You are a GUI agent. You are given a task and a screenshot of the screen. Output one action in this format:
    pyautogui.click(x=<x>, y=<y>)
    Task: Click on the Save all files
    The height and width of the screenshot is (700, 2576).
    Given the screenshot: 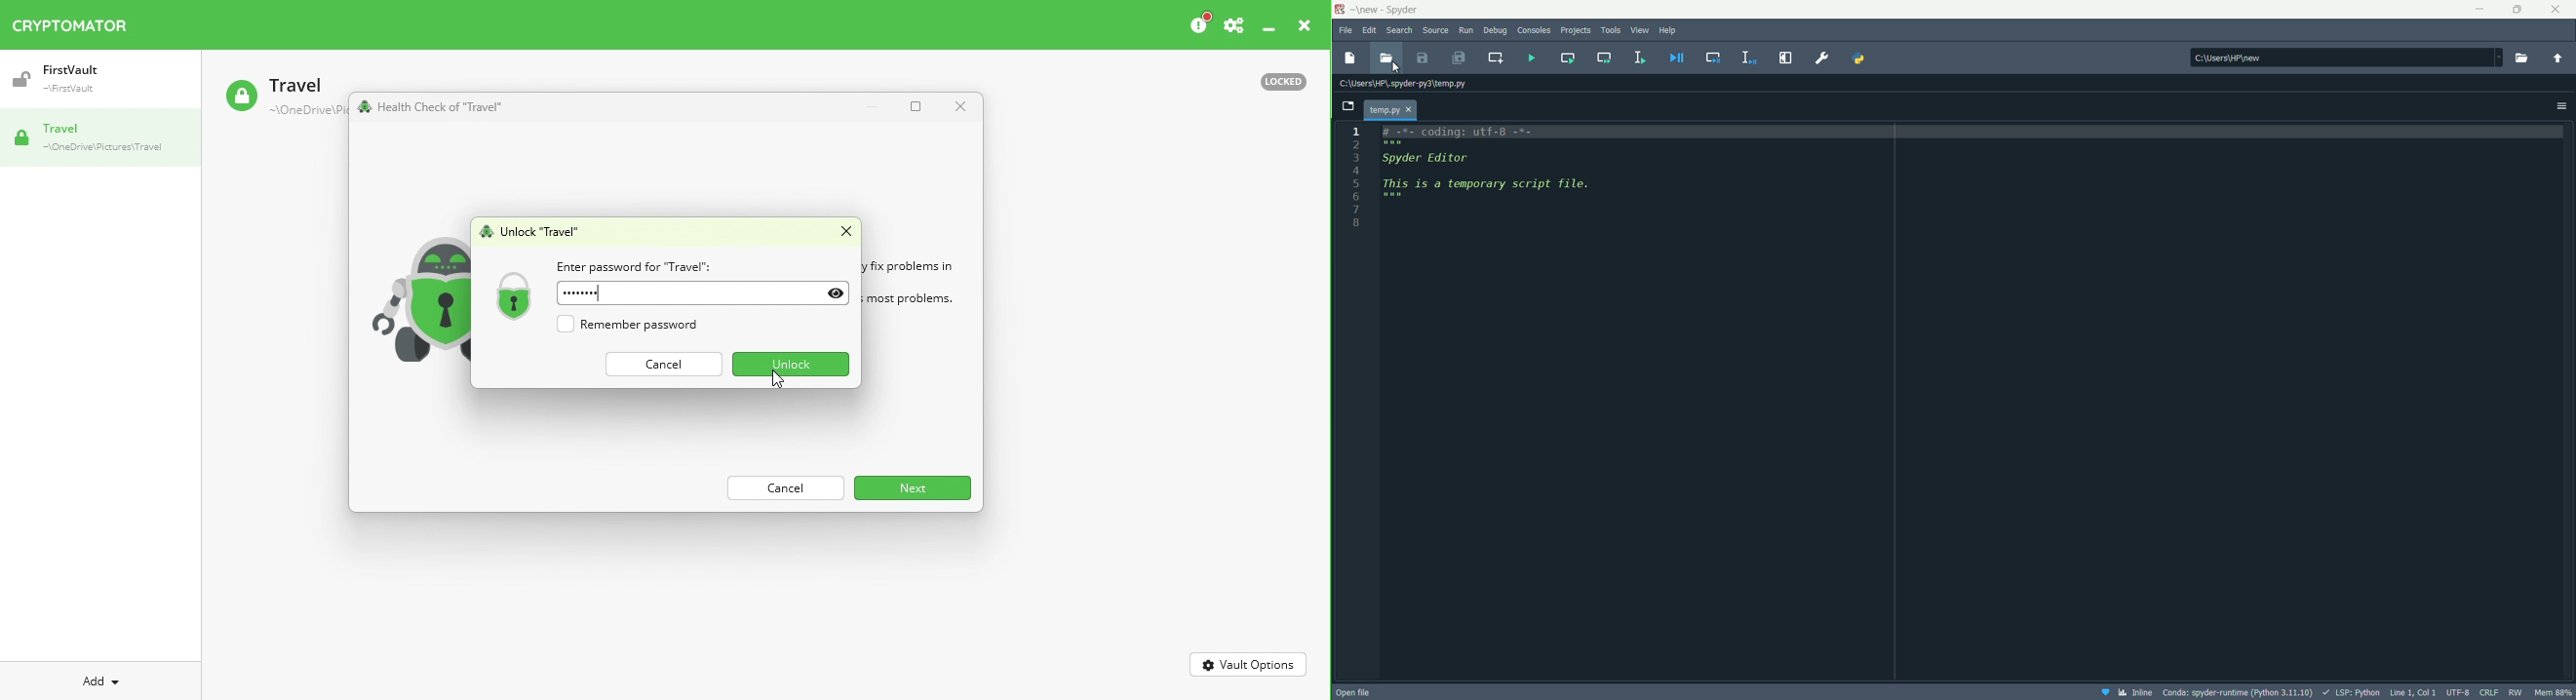 What is the action you would take?
    pyautogui.click(x=1462, y=60)
    